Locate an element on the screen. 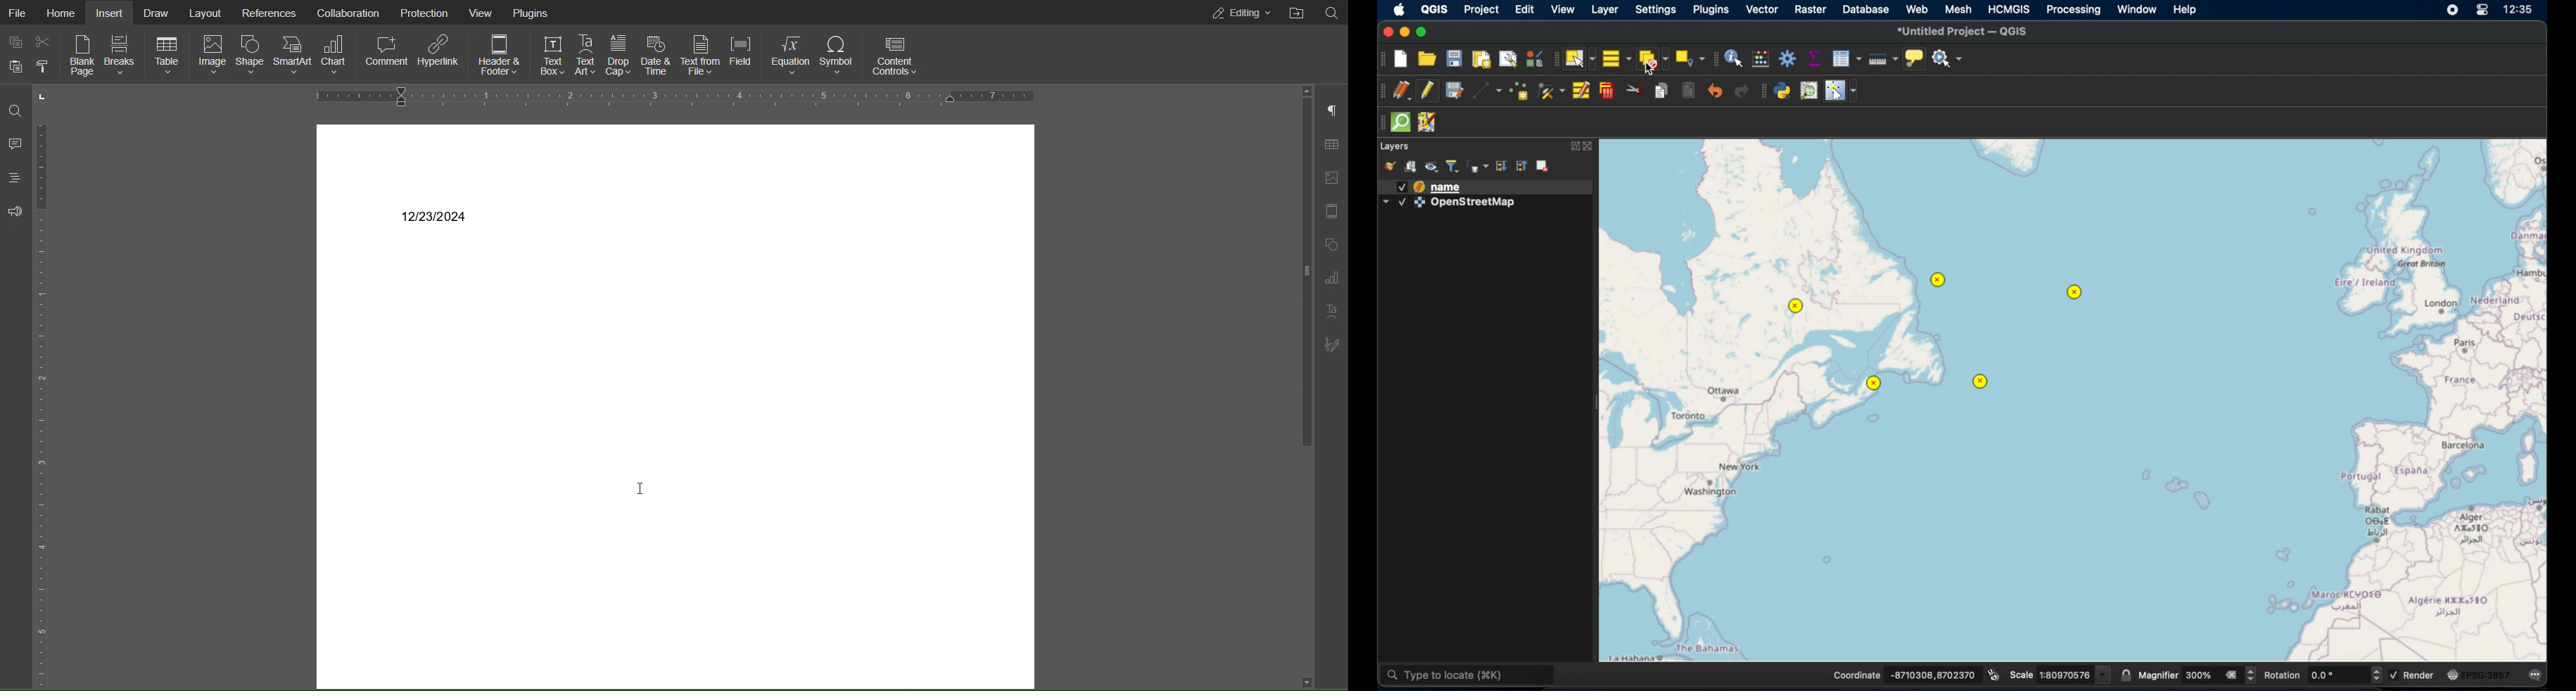 The height and width of the screenshot is (700, 2576). processing is located at coordinates (2074, 10).